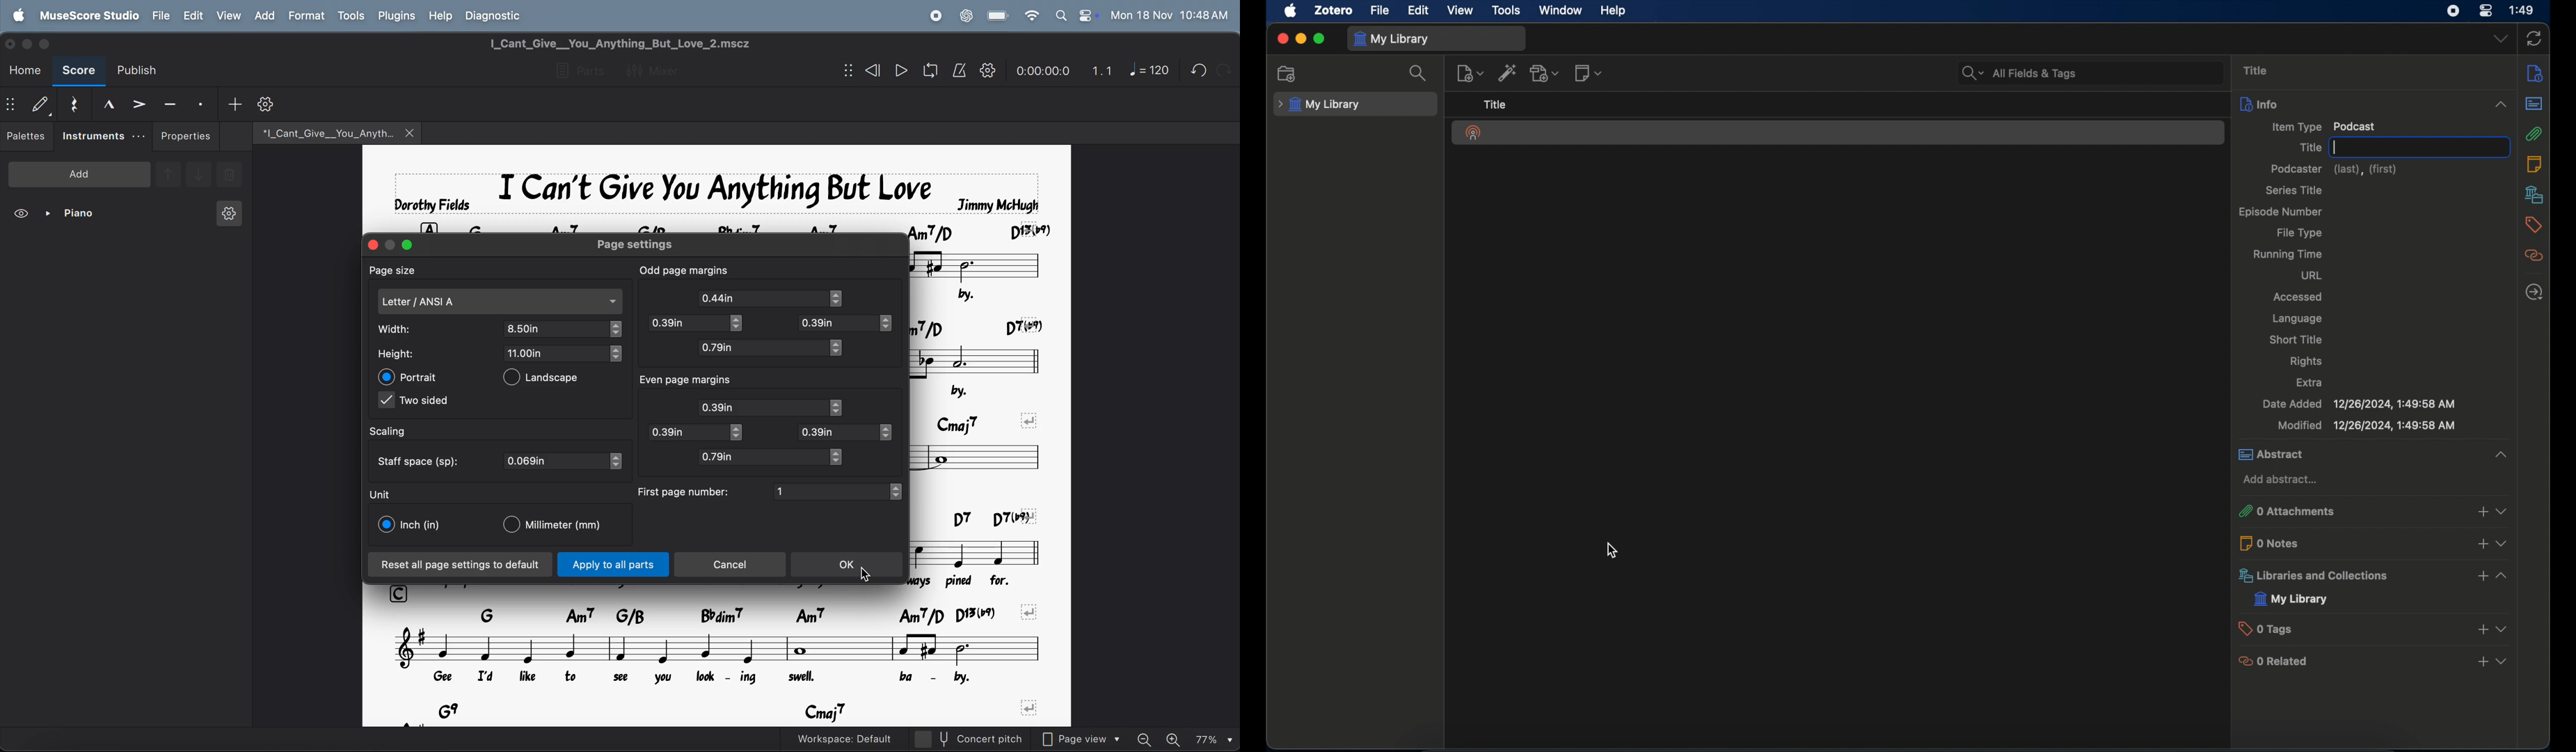 This screenshot has width=2576, height=756. I want to click on letter , so click(501, 302).